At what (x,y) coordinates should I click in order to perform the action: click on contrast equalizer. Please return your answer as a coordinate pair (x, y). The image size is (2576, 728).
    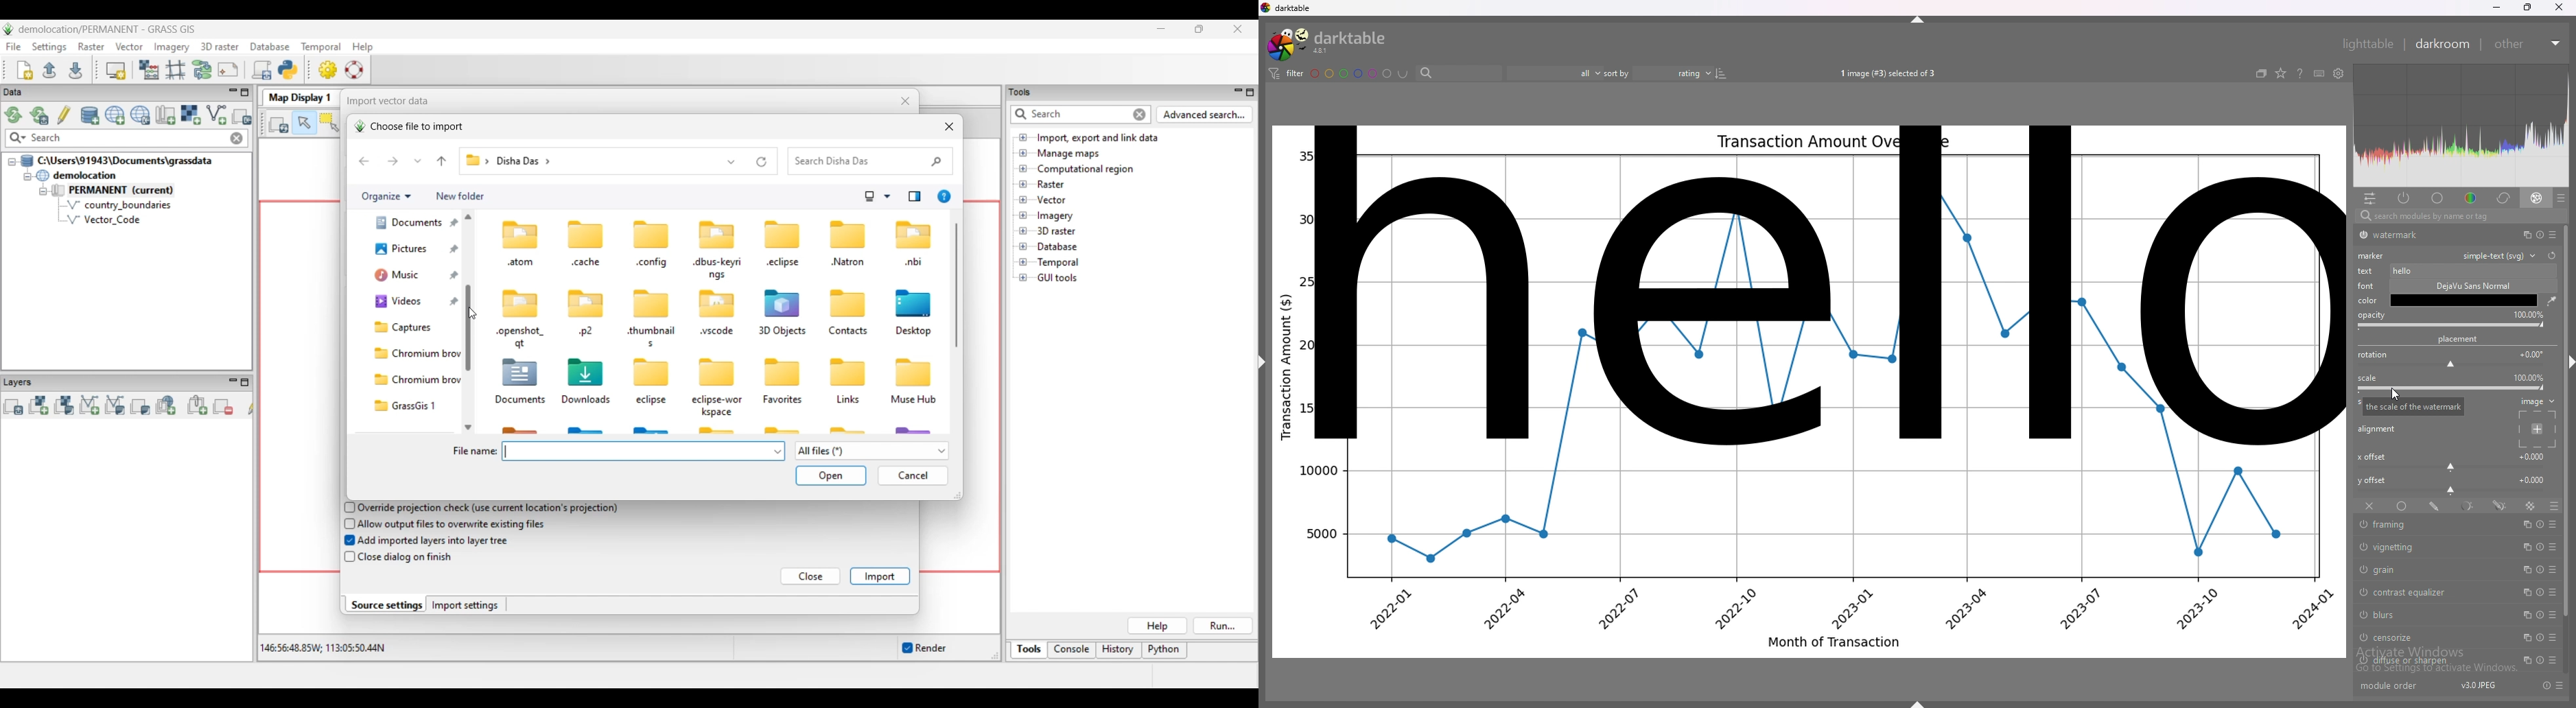
    Looking at the image, I should click on (2429, 592).